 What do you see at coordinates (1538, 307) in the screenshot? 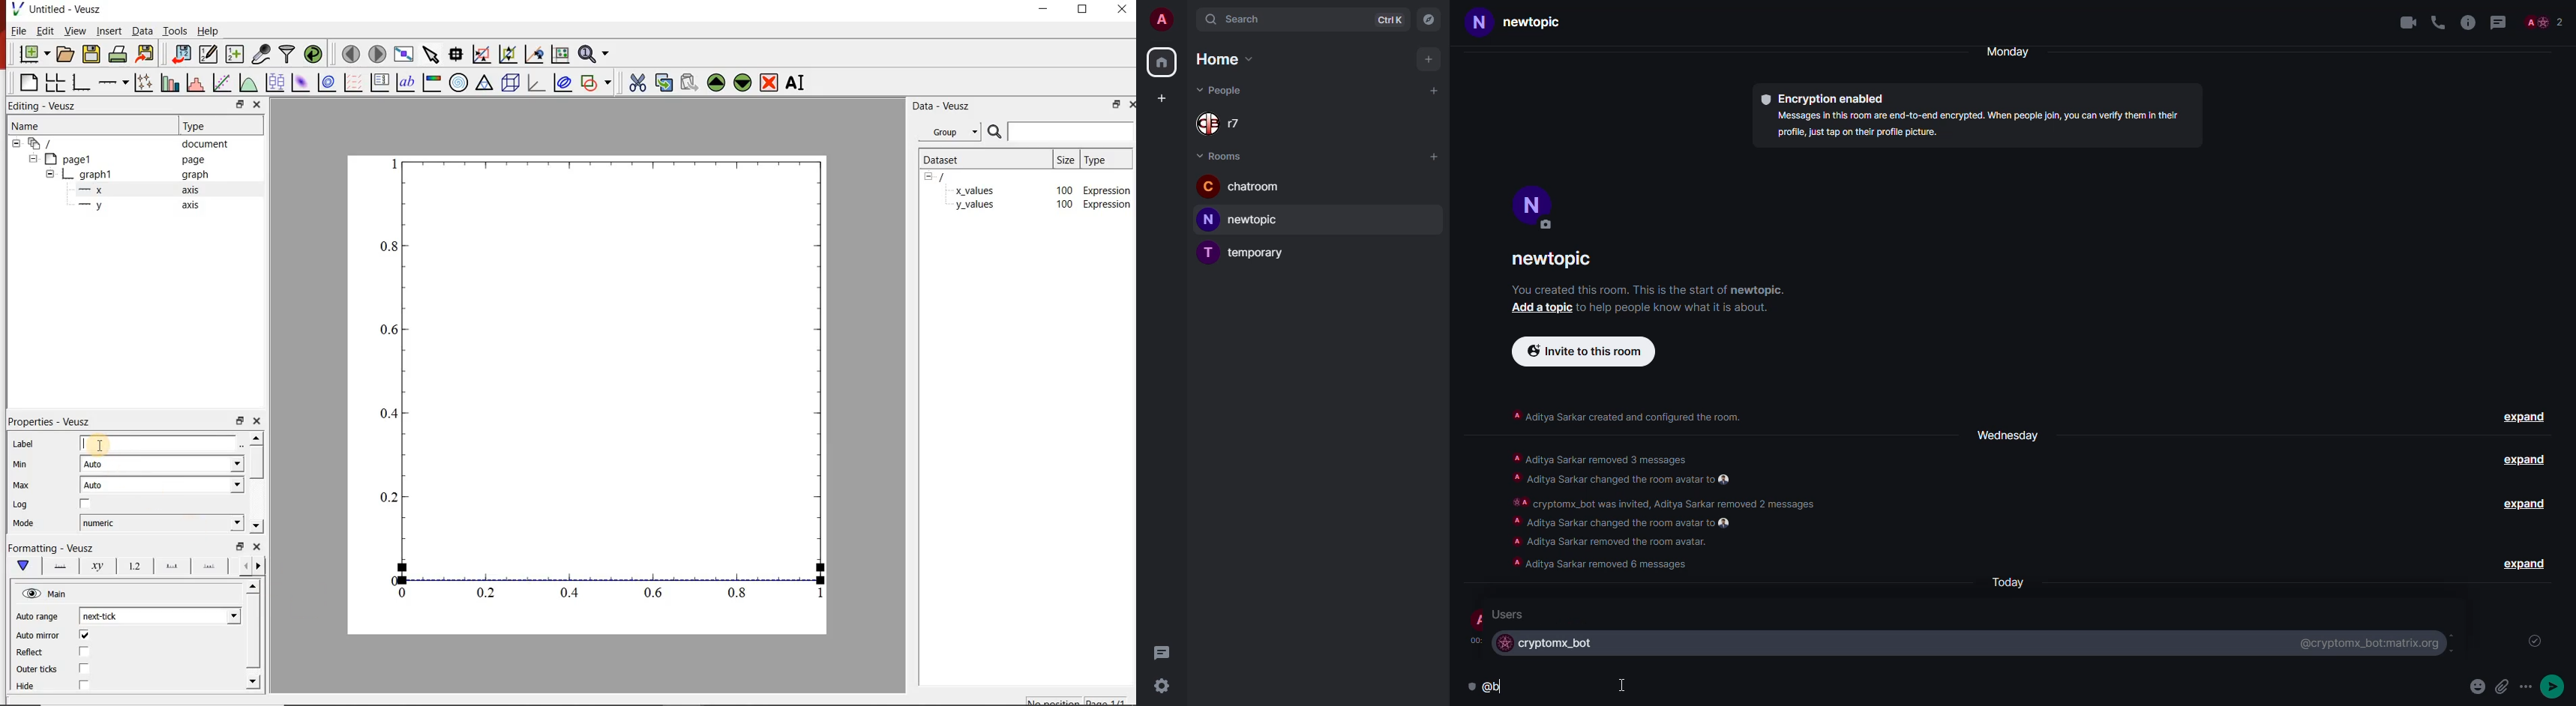
I see `add` at bounding box center [1538, 307].